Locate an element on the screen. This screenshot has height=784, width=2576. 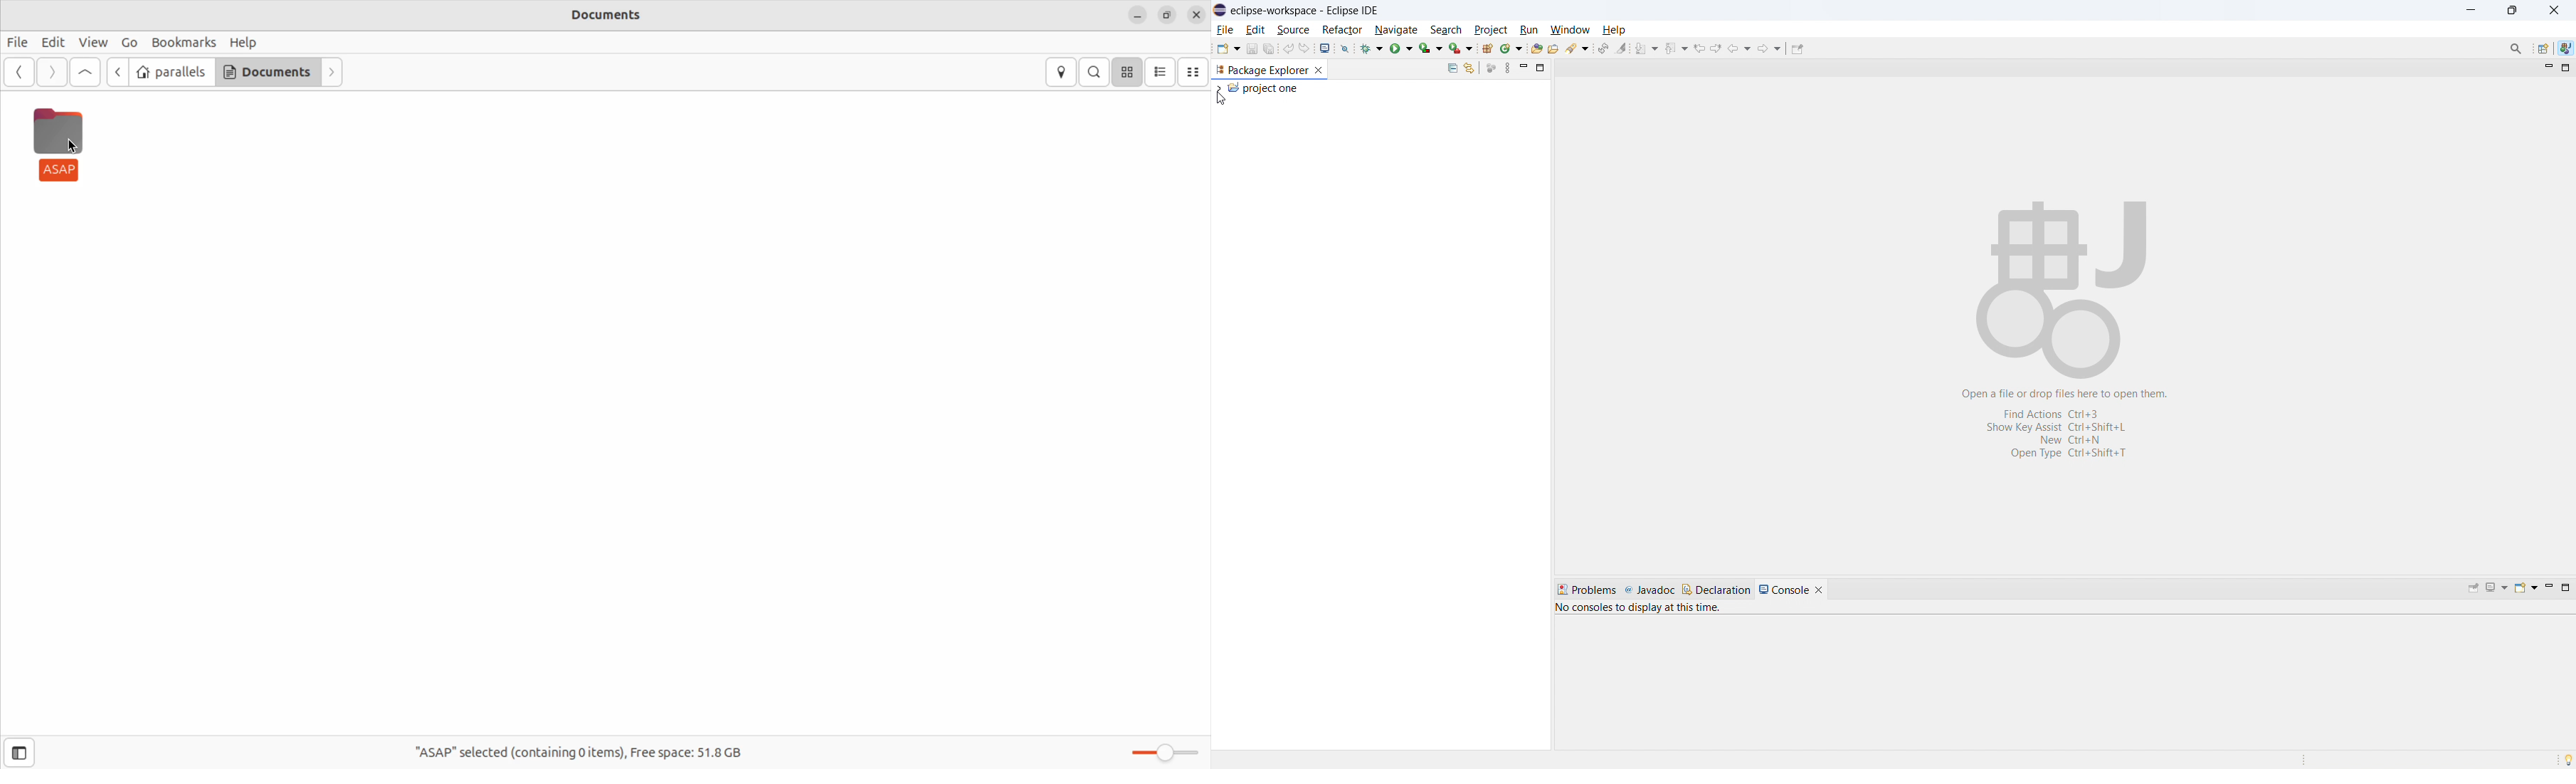
Forward is located at coordinates (52, 72).